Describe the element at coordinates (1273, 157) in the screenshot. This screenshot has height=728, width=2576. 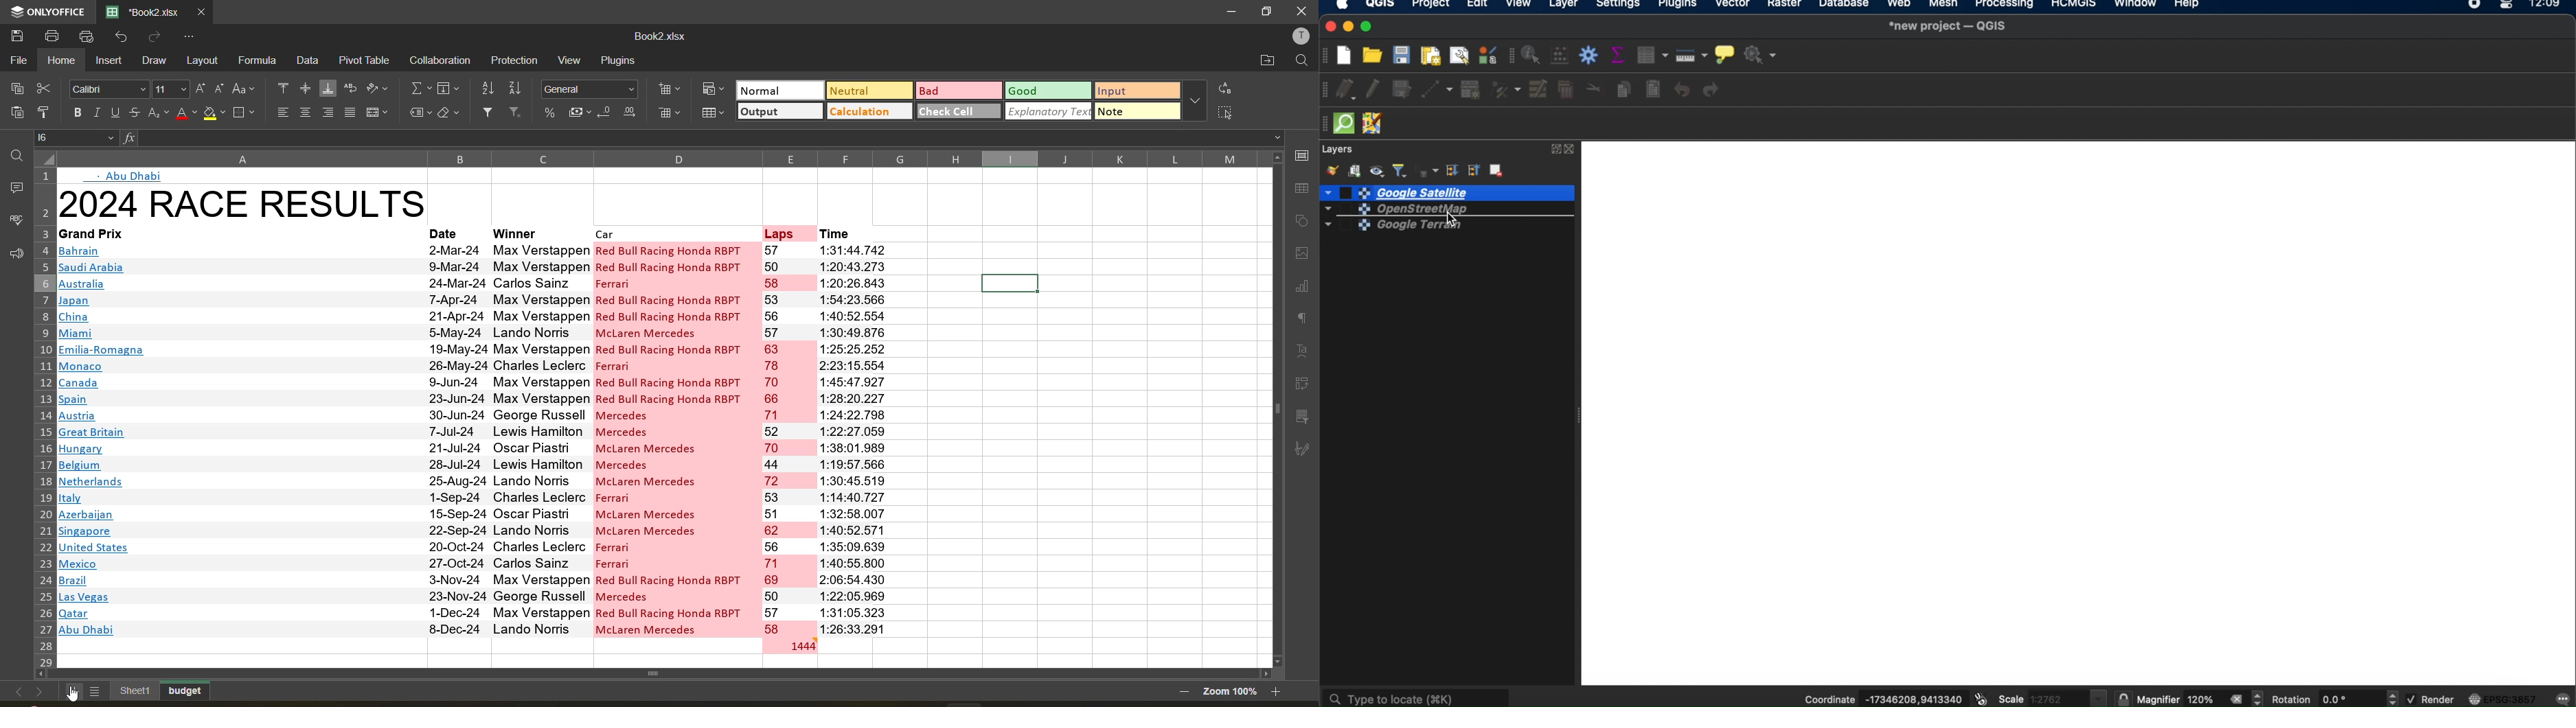
I see `scroll up` at that location.